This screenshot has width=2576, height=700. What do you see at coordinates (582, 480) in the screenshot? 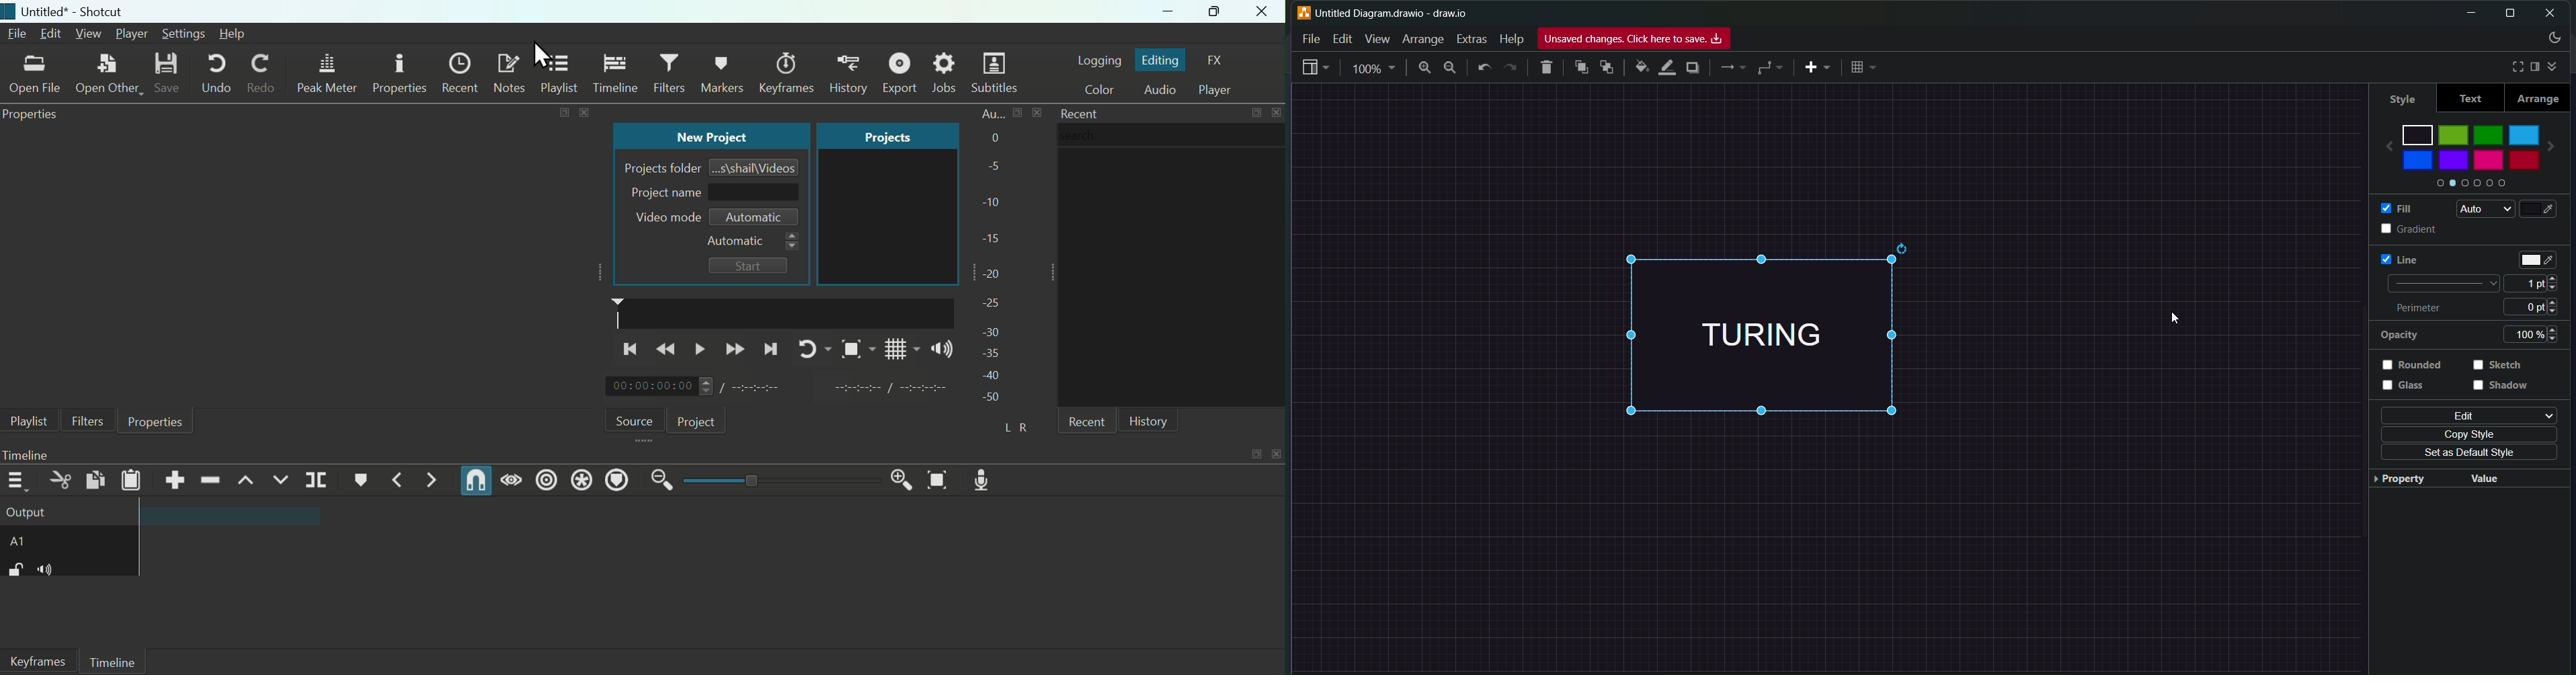
I see `Ripple all Tracks` at bounding box center [582, 480].